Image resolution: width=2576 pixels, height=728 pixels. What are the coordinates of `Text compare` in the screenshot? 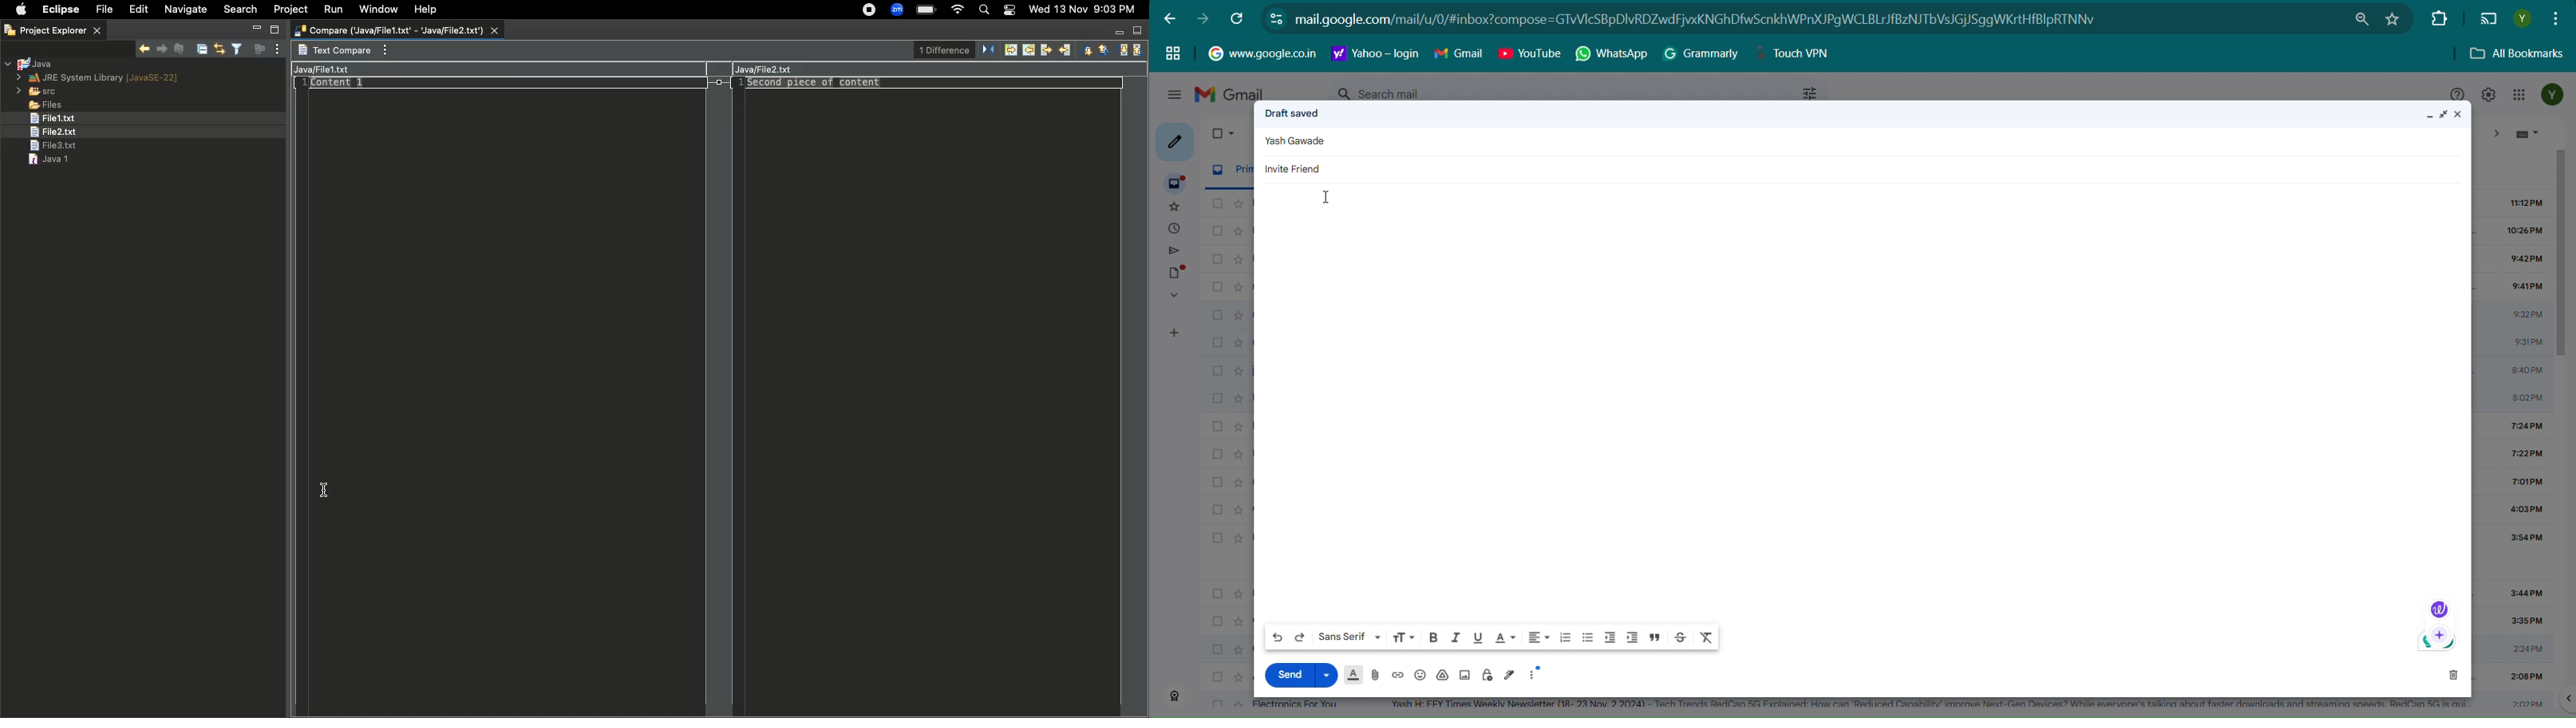 It's located at (333, 49).